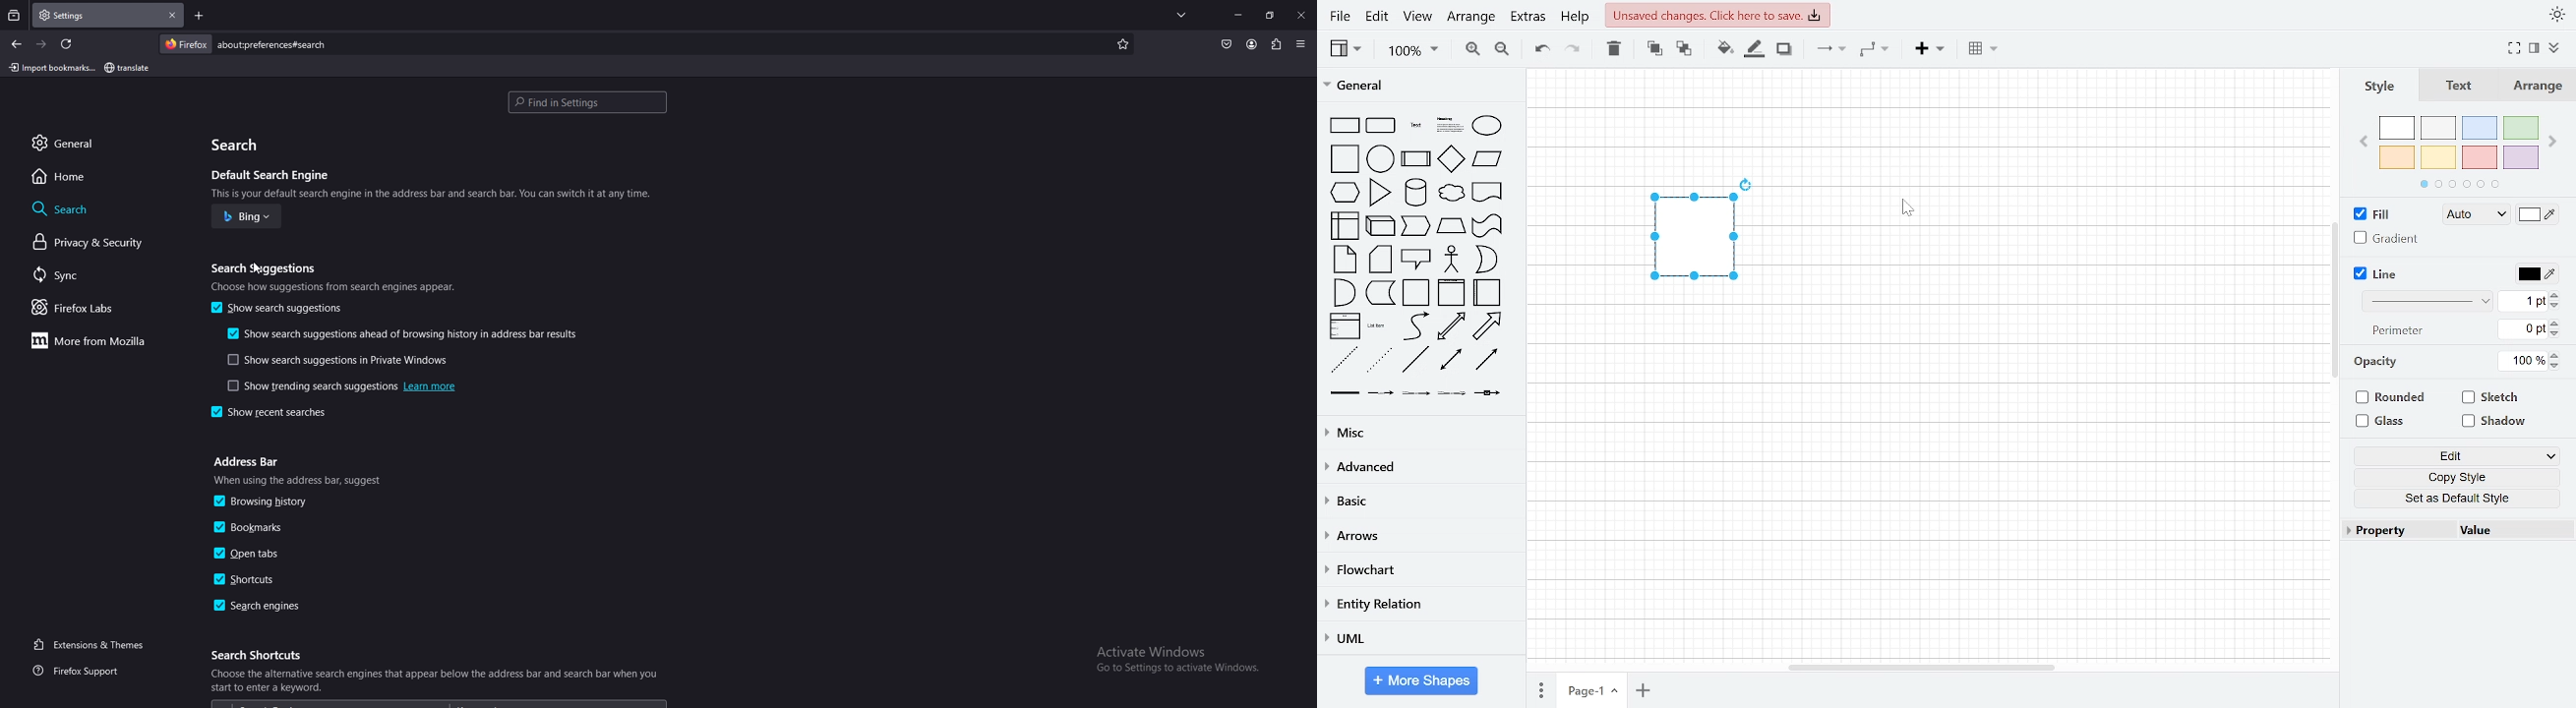 The image size is (2576, 728). Describe the element at coordinates (1344, 158) in the screenshot. I see `square` at that location.